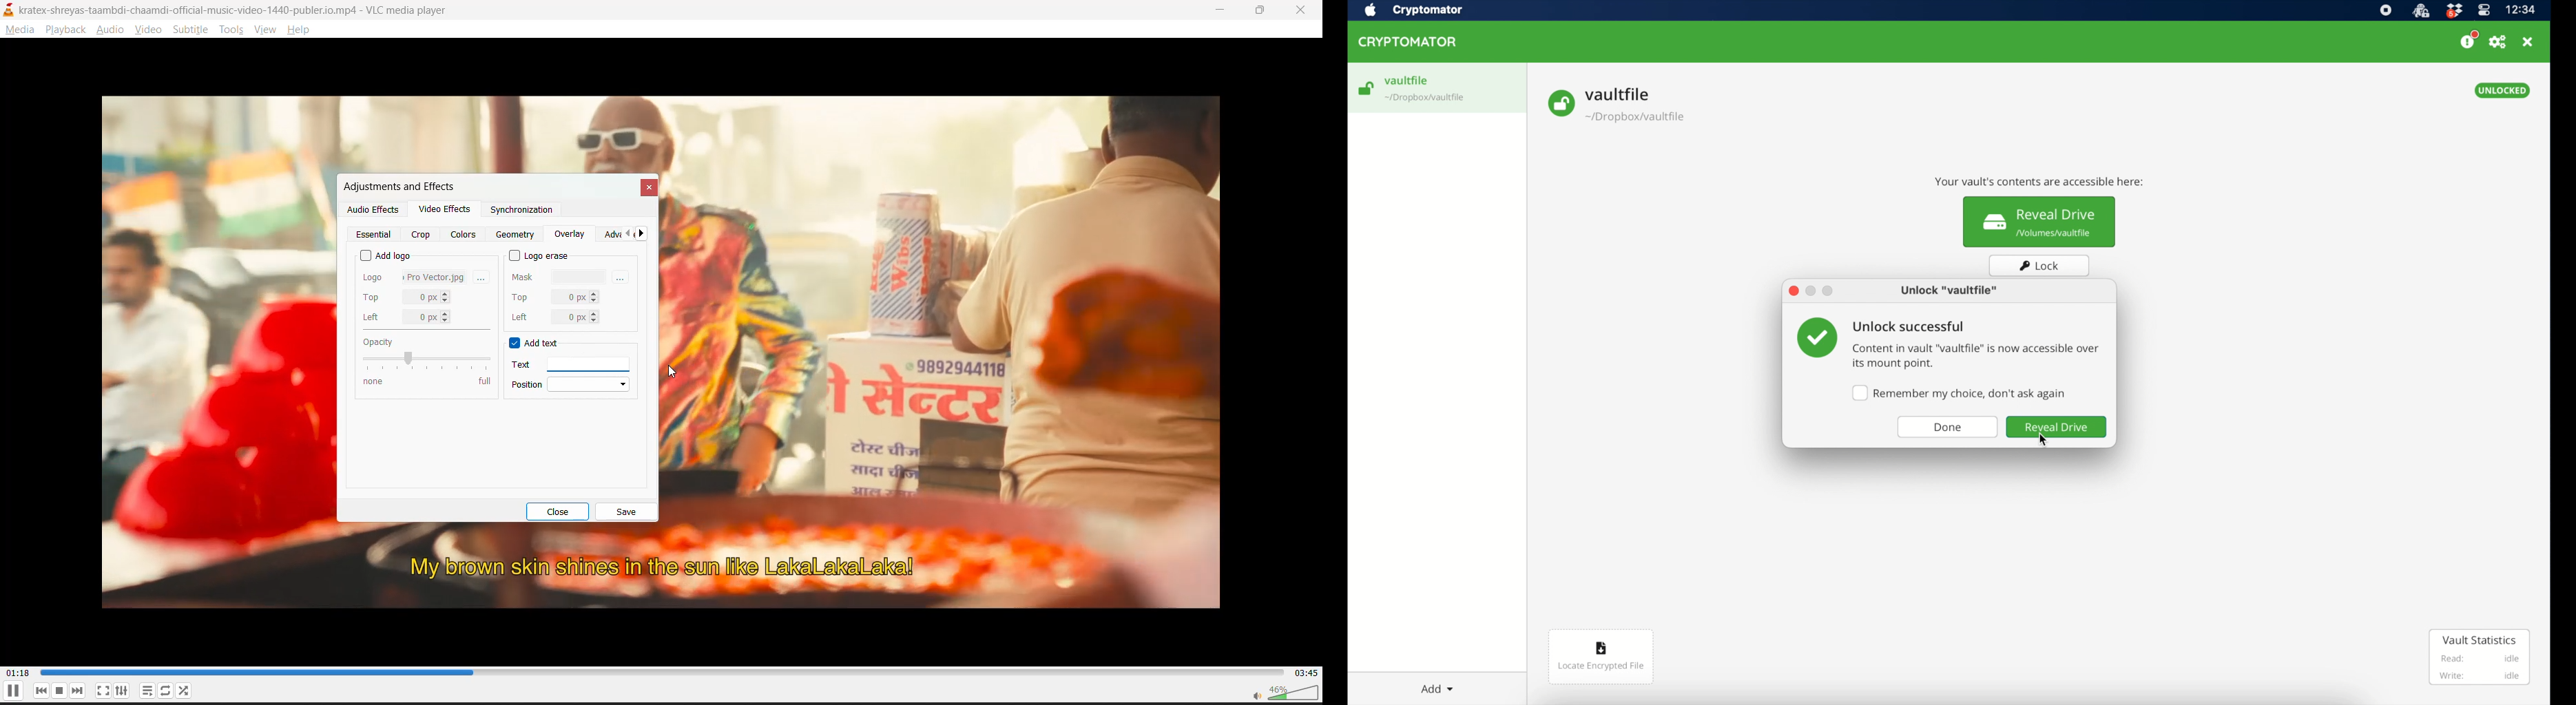 This screenshot has width=2576, height=728. What do you see at coordinates (662, 671) in the screenshot?
I see `track slider` at bounding box center [662, 671].